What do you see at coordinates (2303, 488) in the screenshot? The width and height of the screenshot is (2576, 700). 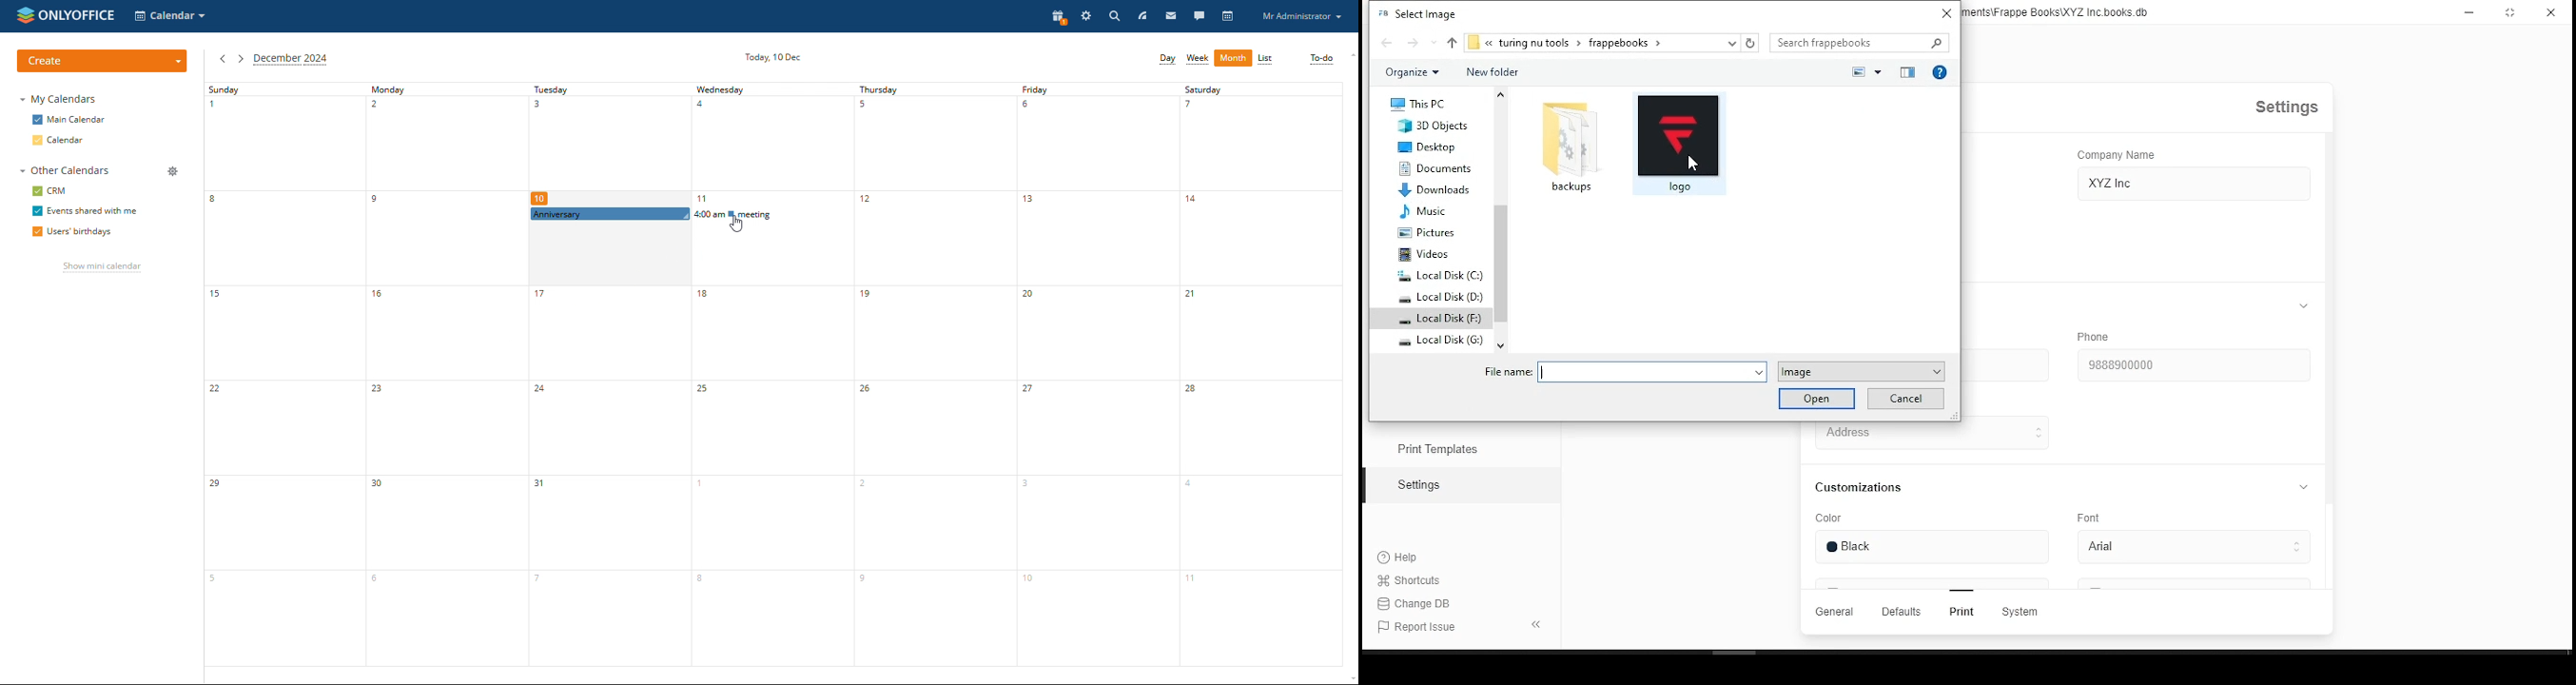 I see `collapse` at bounding box center [2303, 488].